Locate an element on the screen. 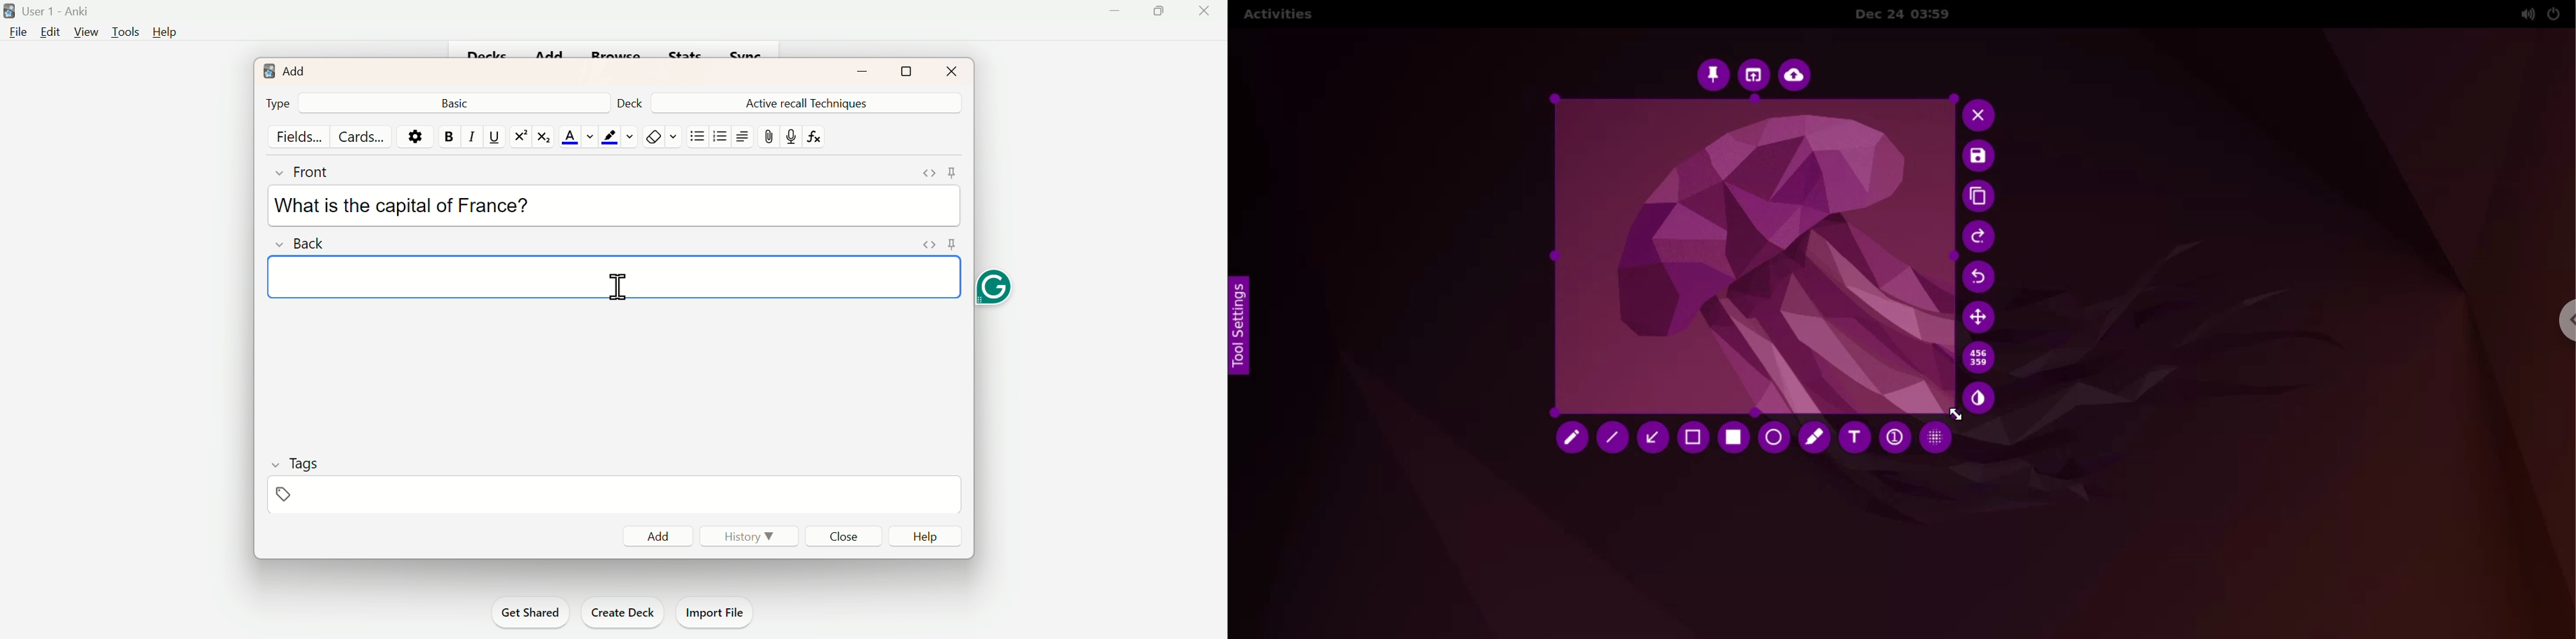 The image size is (2576, 644). Tools is located at coordinates (122, 31).